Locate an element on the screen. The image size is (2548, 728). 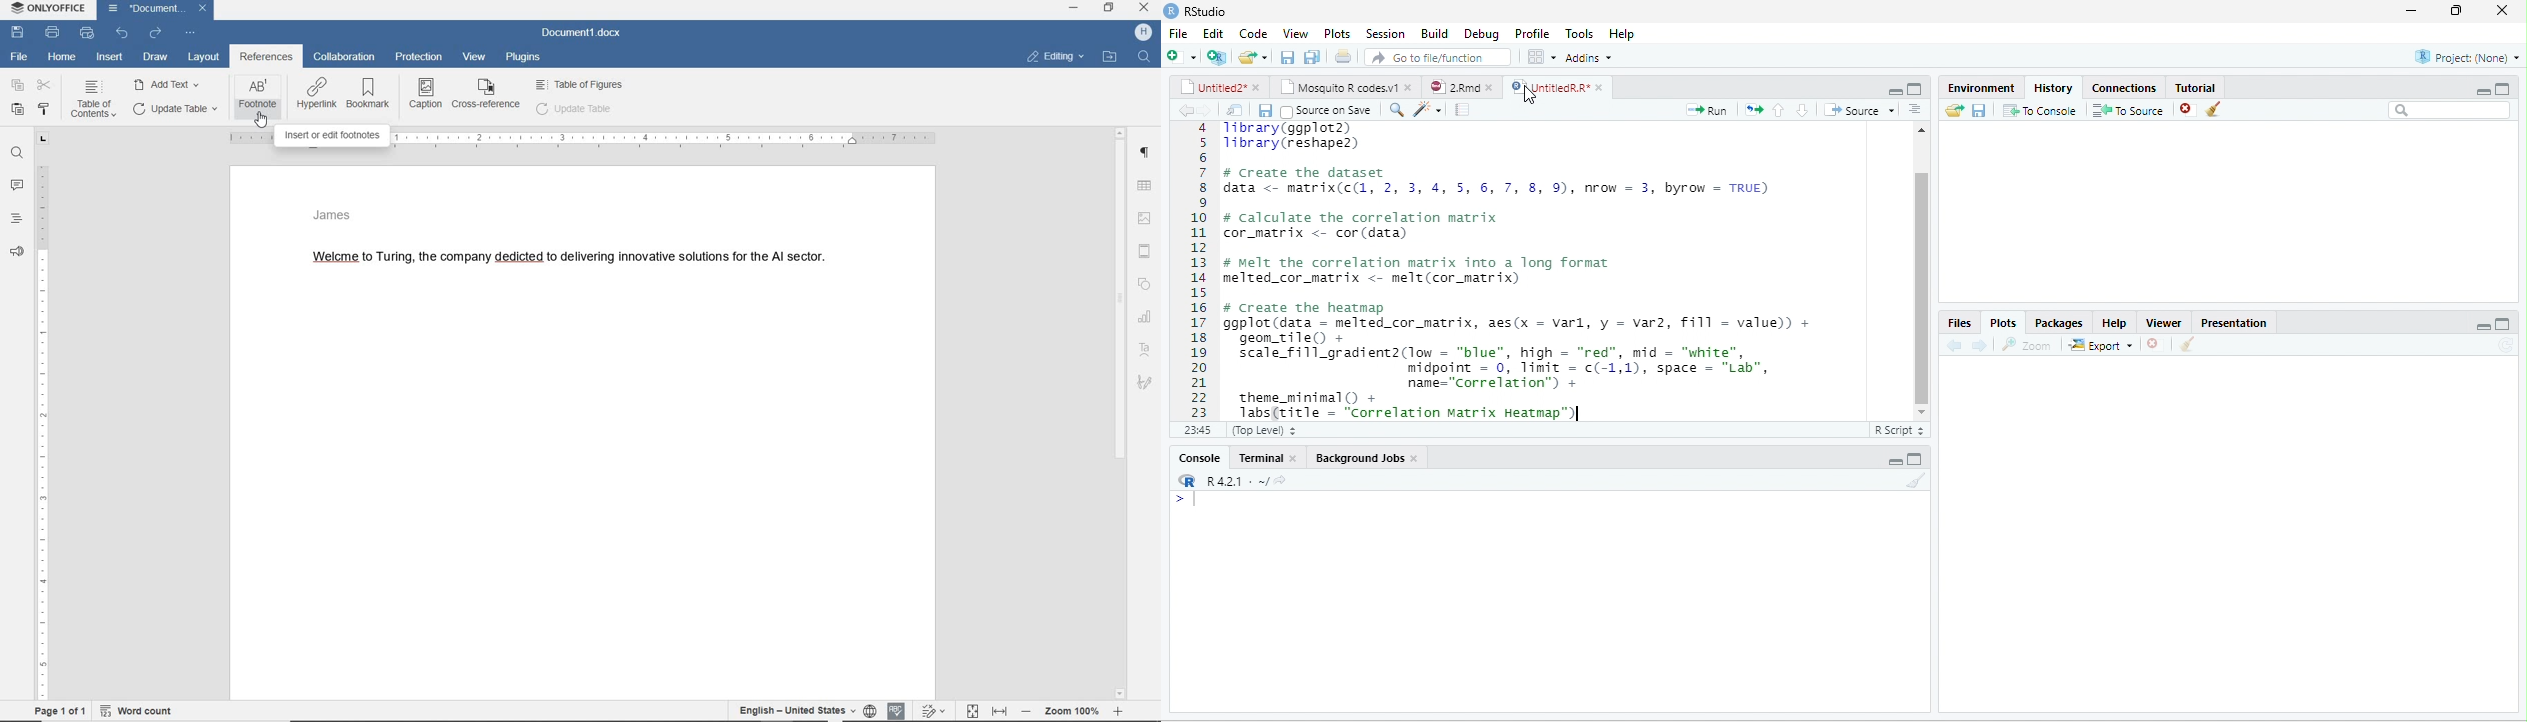
terminal is located at coordinates (1271, 457).